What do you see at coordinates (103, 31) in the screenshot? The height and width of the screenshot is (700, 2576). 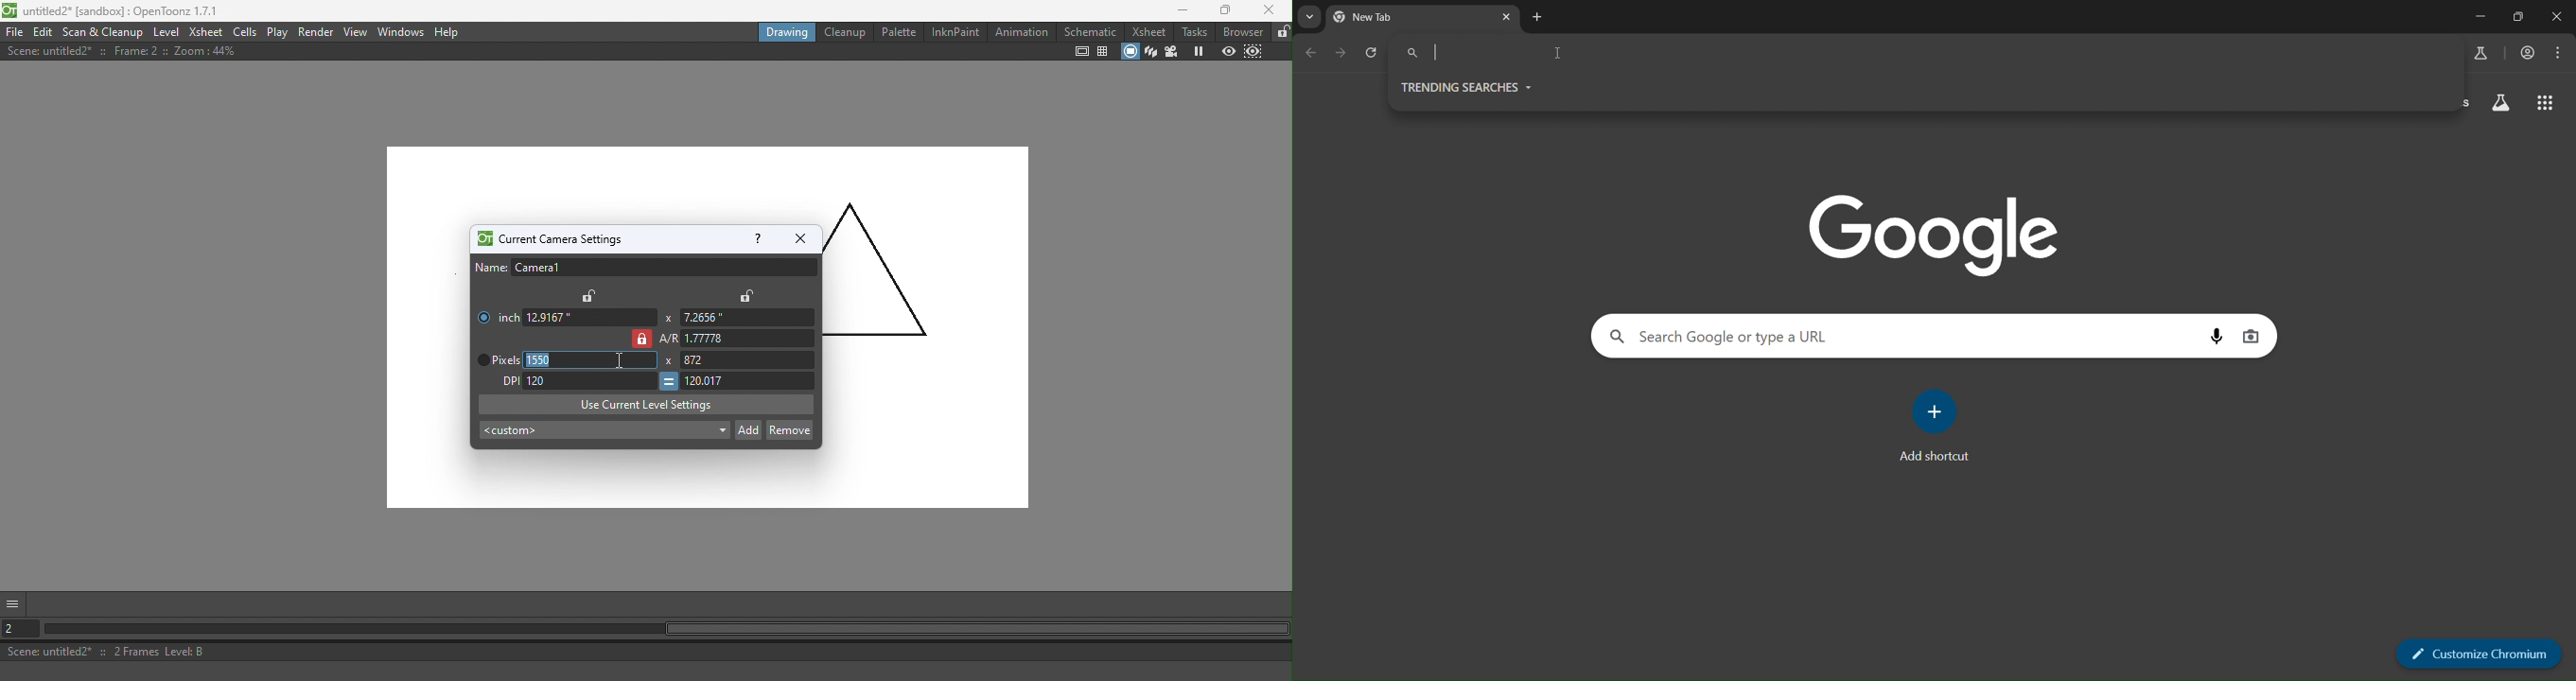 I see `Scan & Cleanup` at bounding box center [103, 31].